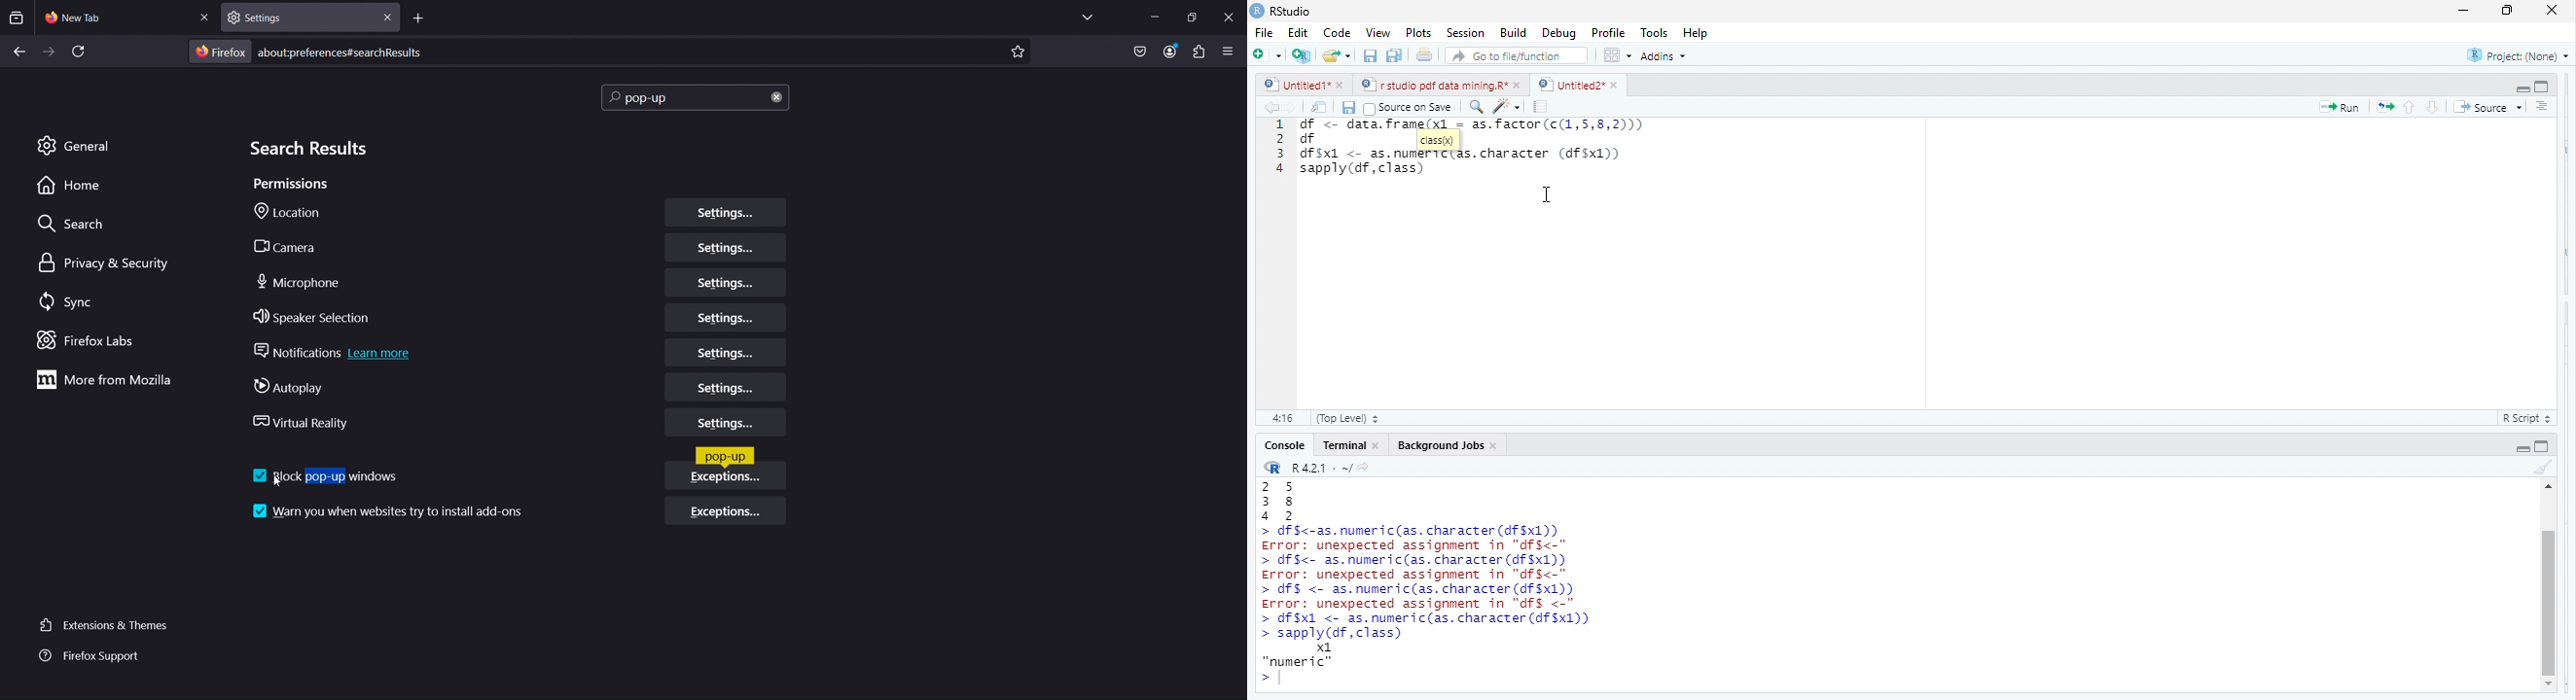  What do you see at coordinates (1283, 418) in the screenshot?
I see `1:1` at bounding box center [1283, 418].